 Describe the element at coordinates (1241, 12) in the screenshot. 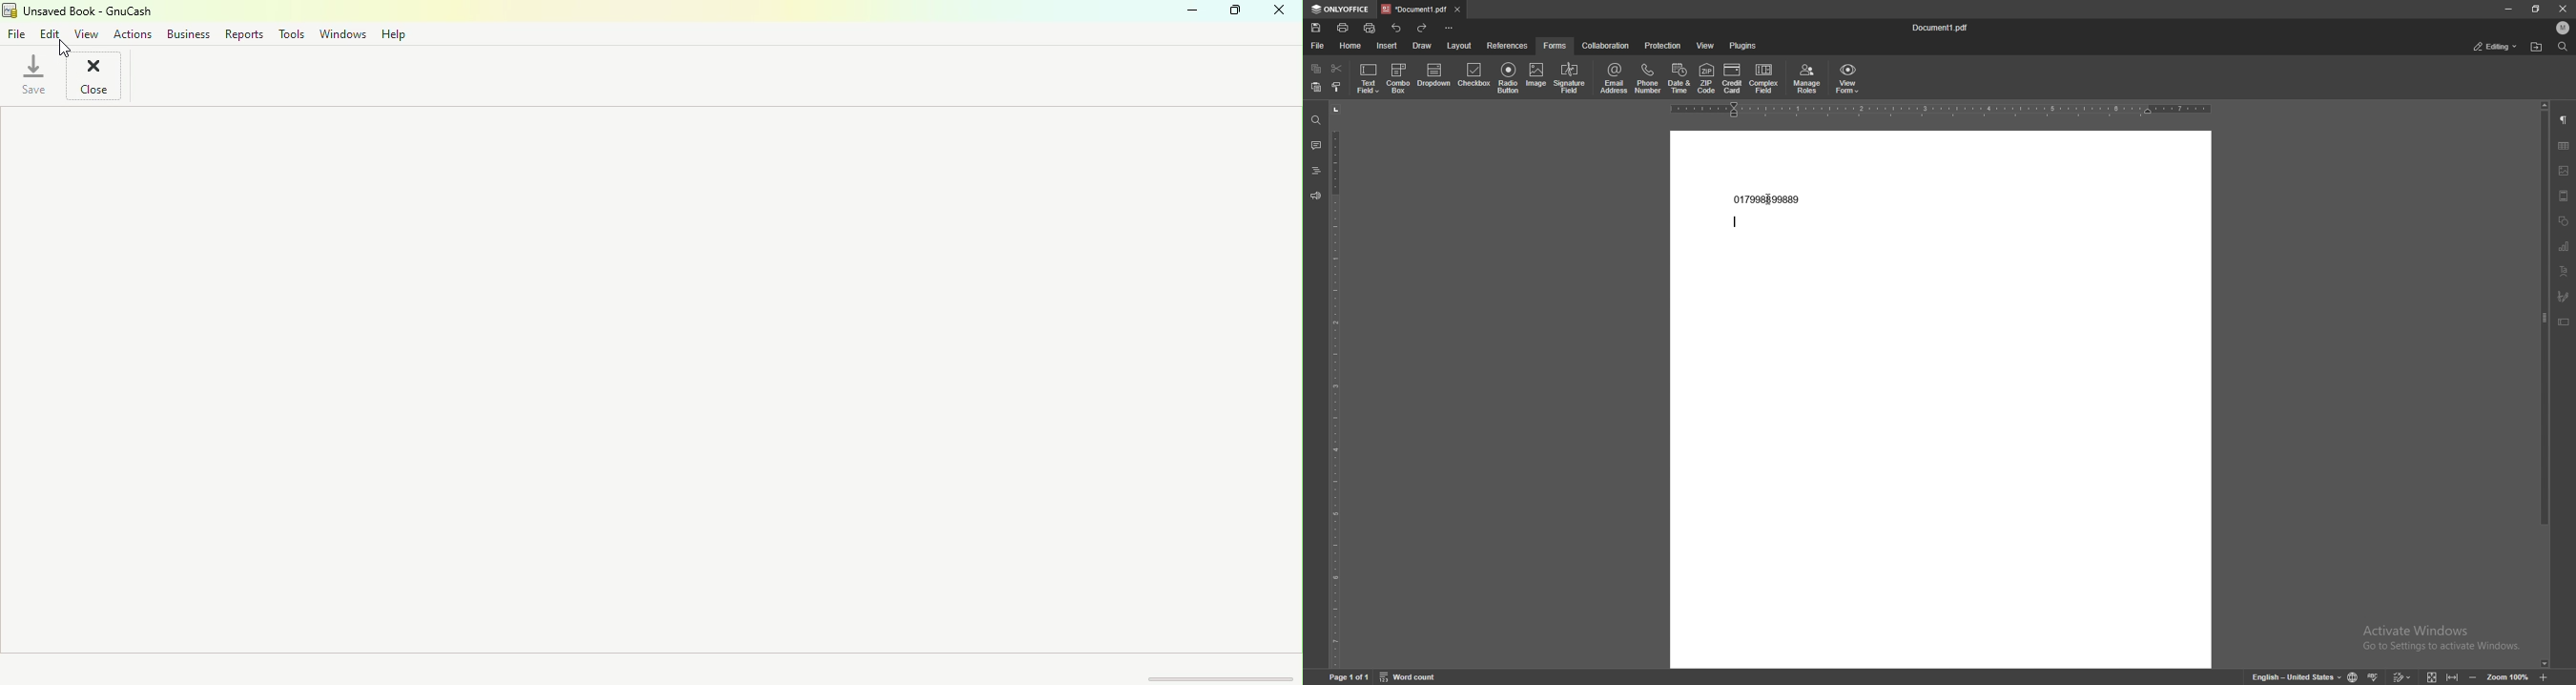

I see `Maximize` at that location.